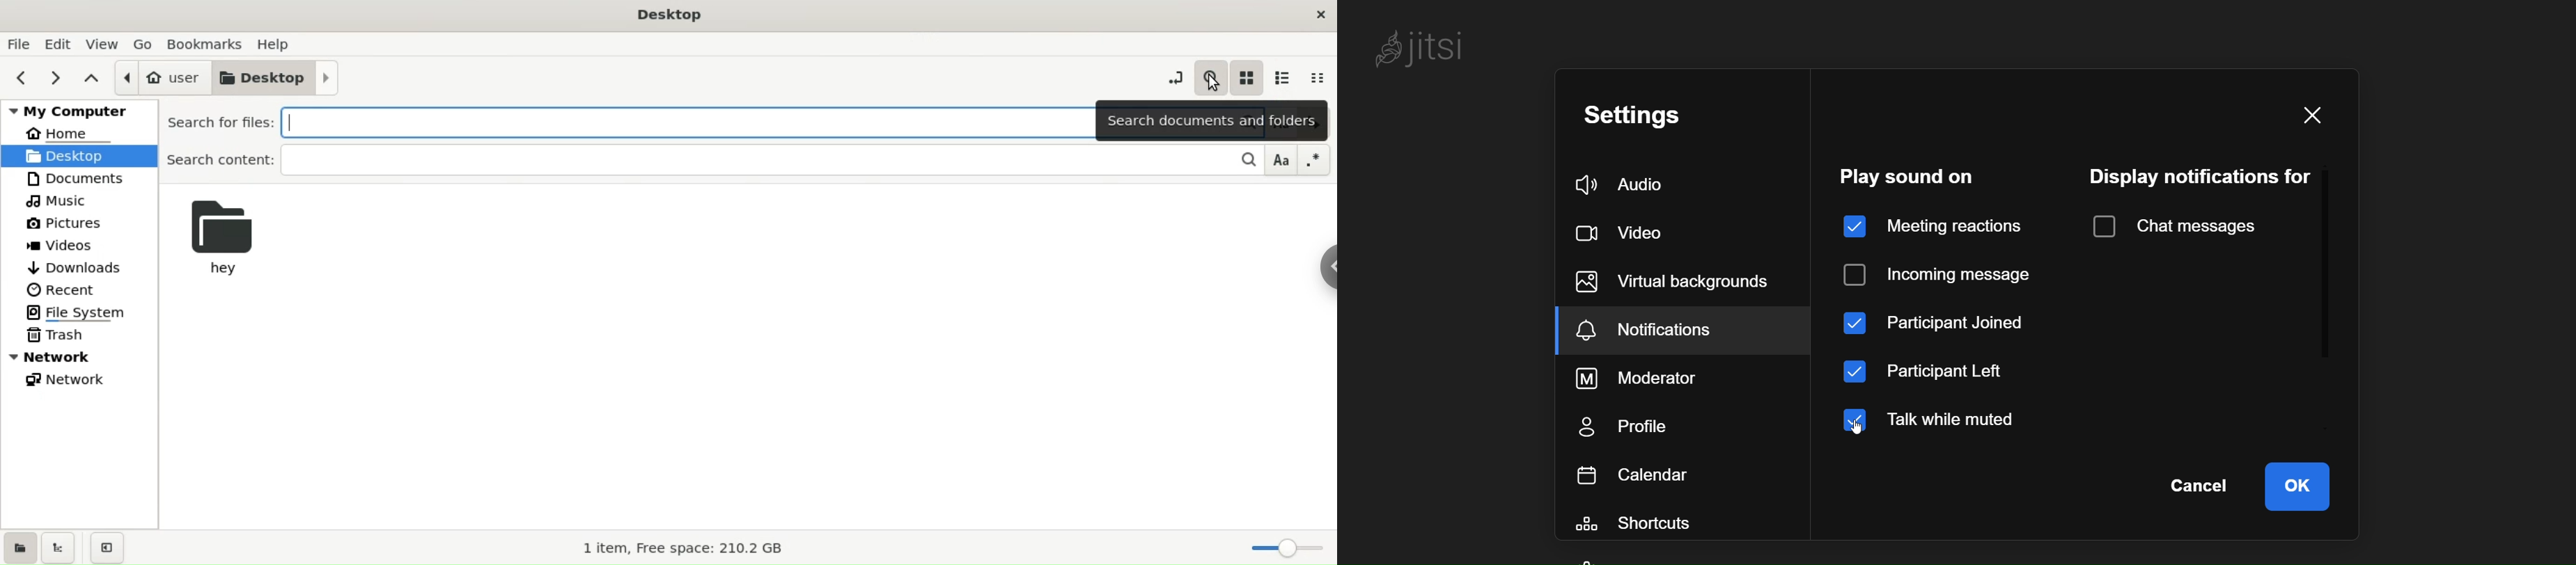  I want to click on icon view, so click(1249, 79).